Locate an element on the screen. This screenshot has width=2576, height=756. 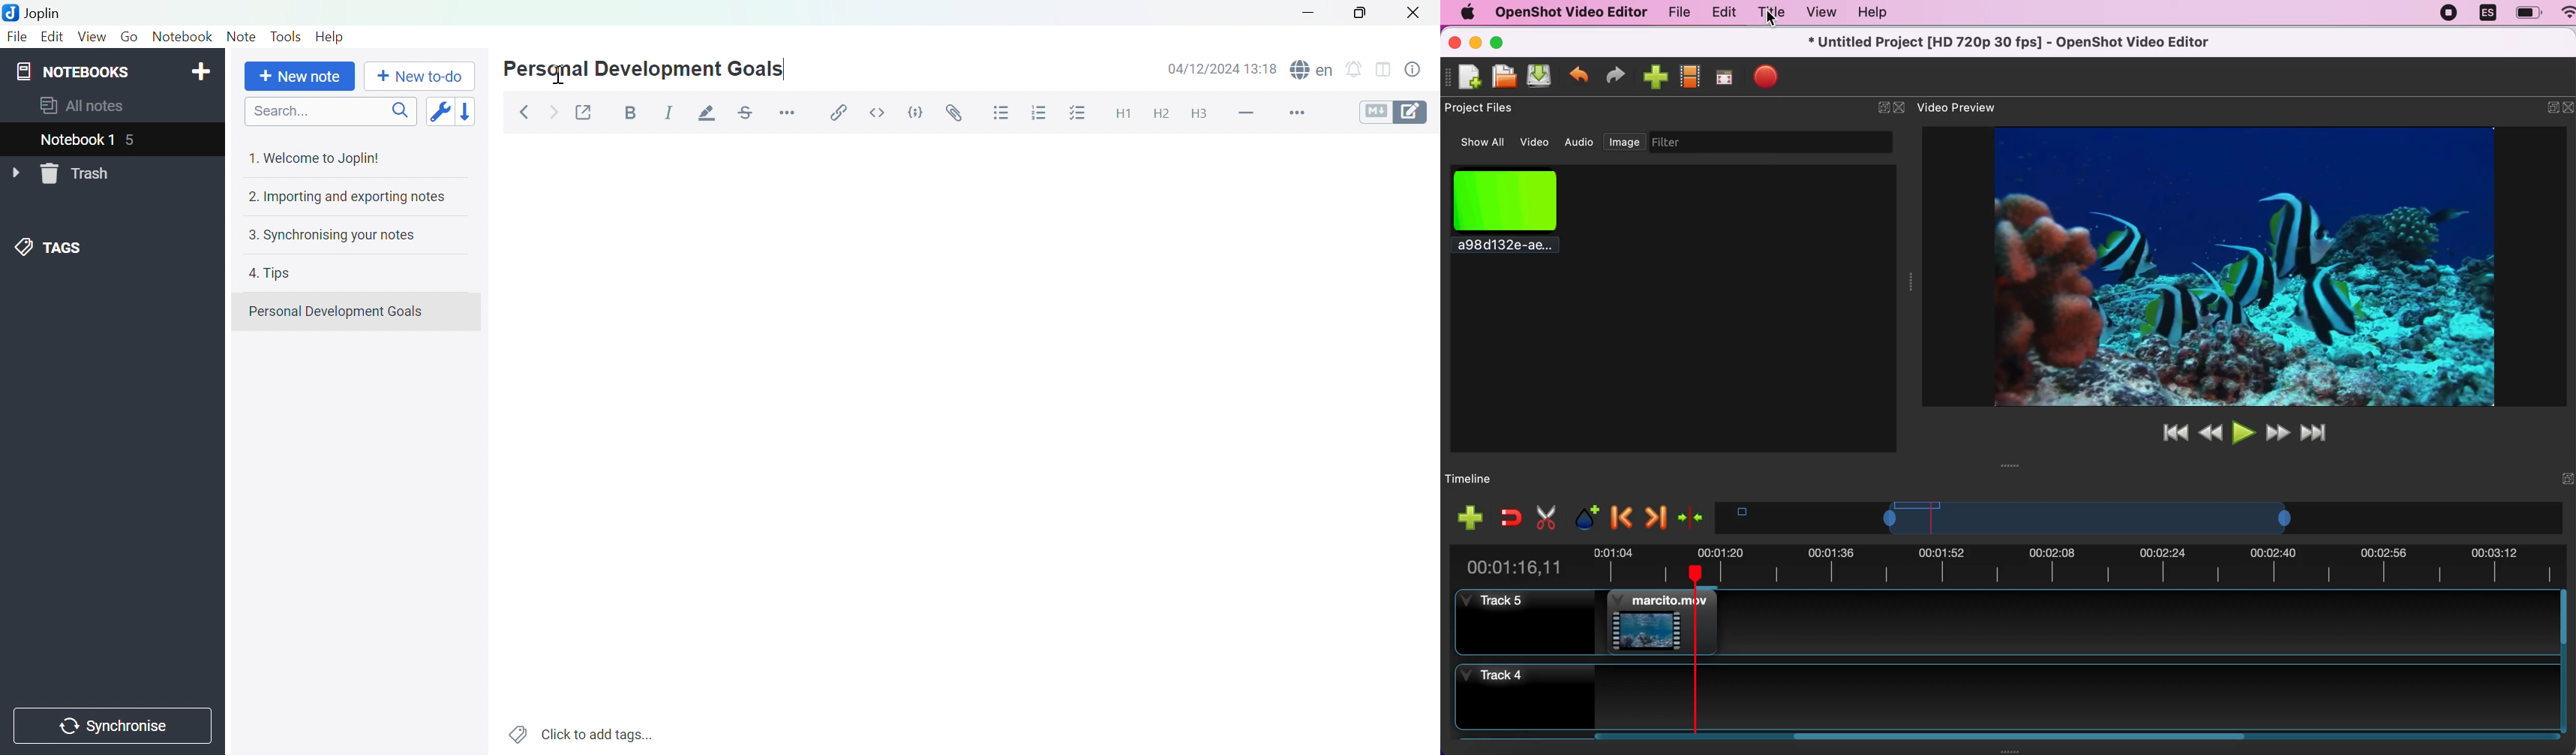
Bulleted list is located at coordinates (1002, 114).